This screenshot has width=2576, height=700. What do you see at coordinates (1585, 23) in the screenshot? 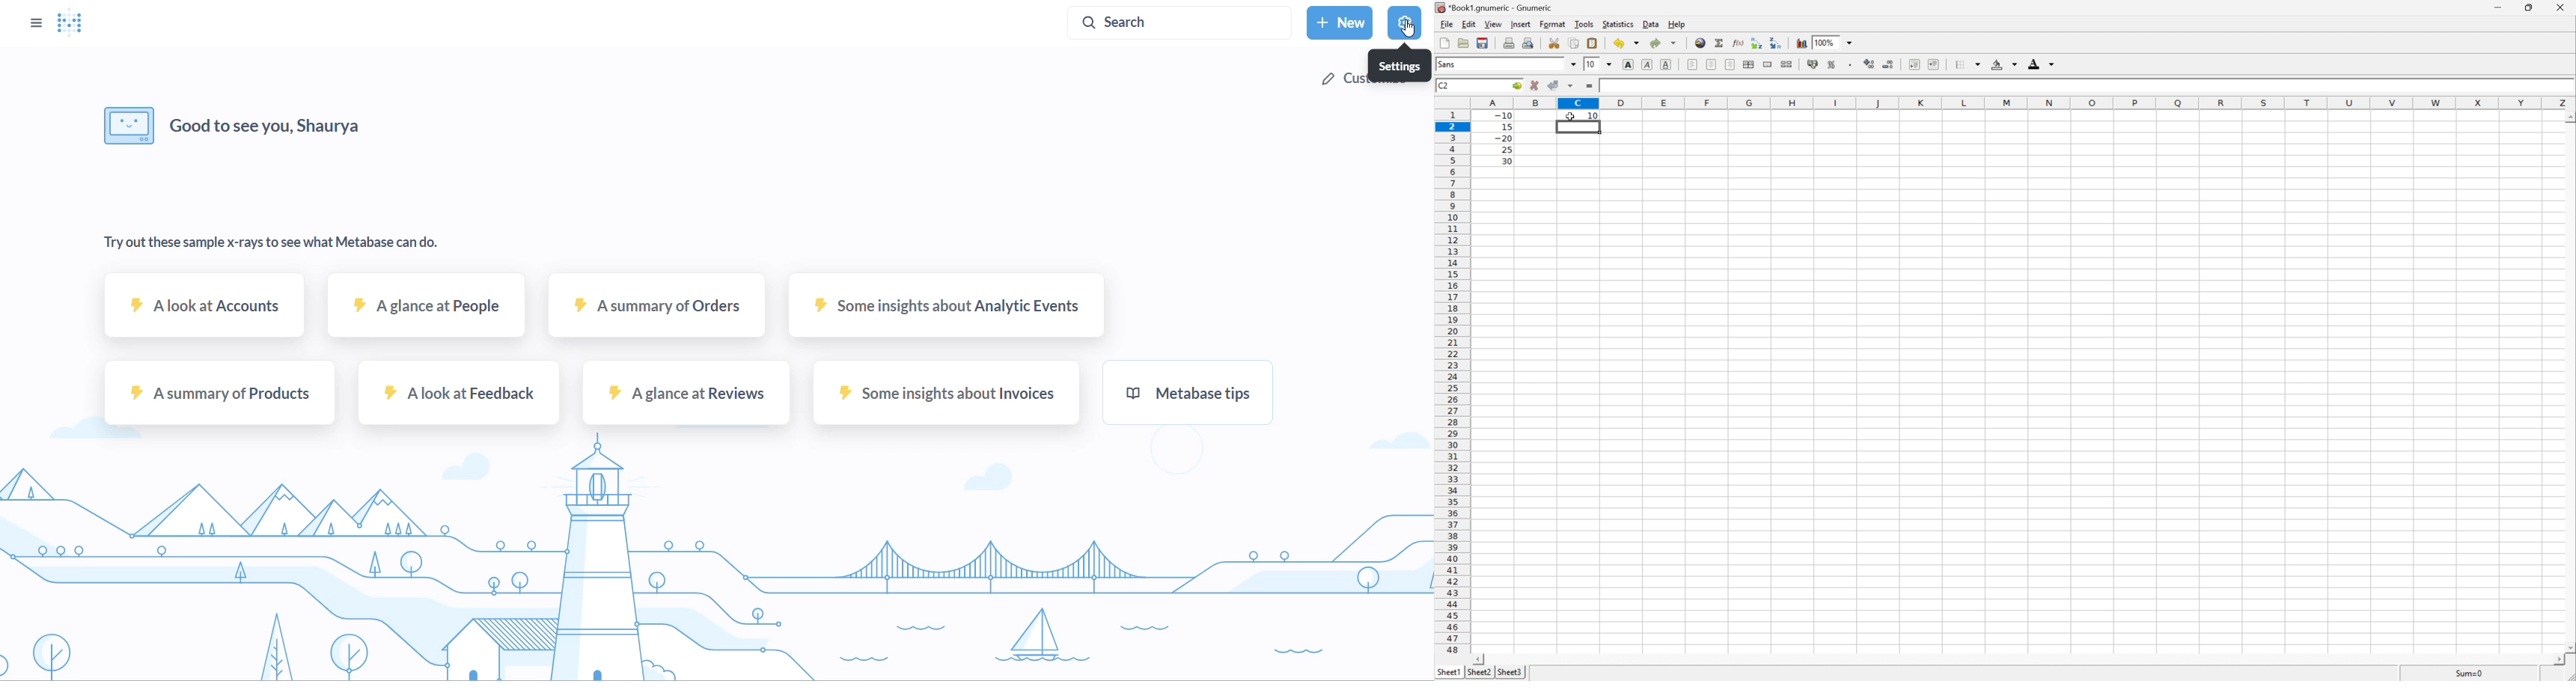
I see `Tools` at bounding box center [1585, 23].